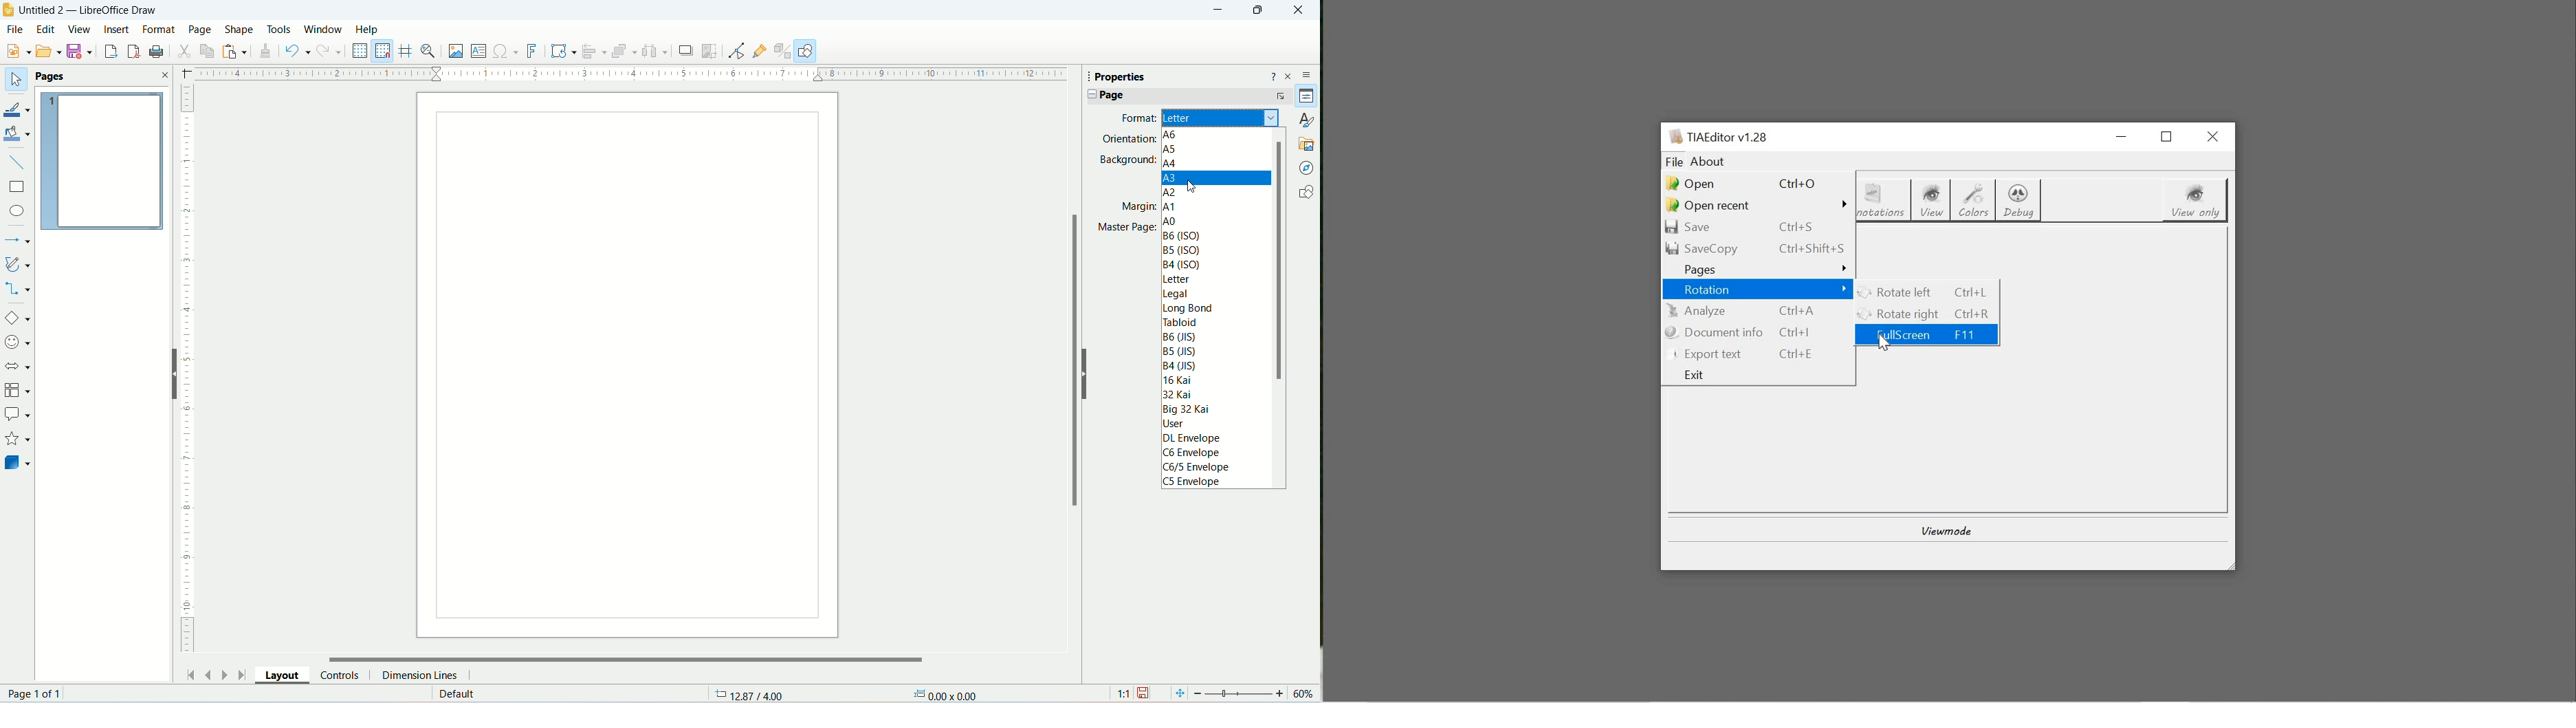 The width and height of the screenshot is (2576, 728). Describe the element at coordinates (1178, 282) in the screenshot. I see `letter` at that location.